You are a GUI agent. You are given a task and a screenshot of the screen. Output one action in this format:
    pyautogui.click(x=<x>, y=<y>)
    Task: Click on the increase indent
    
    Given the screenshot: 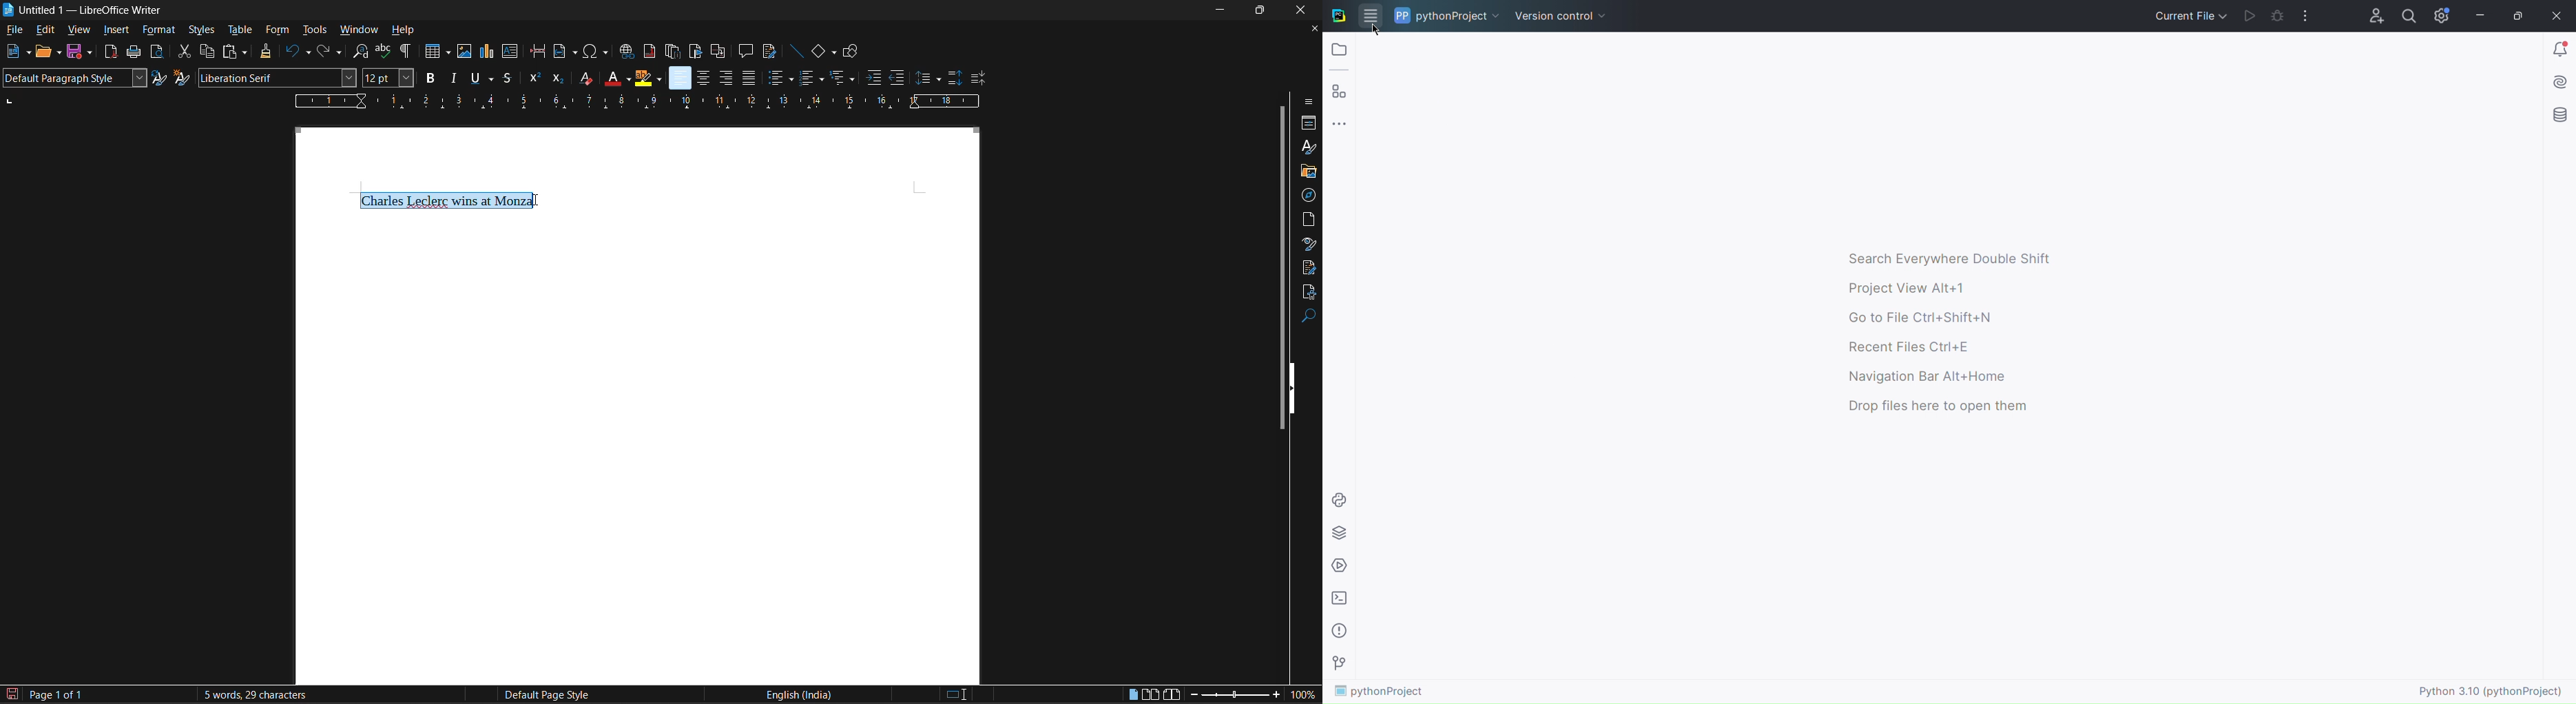 What is the action you would take?
    pyautogui.click(x=872, y=79)
    